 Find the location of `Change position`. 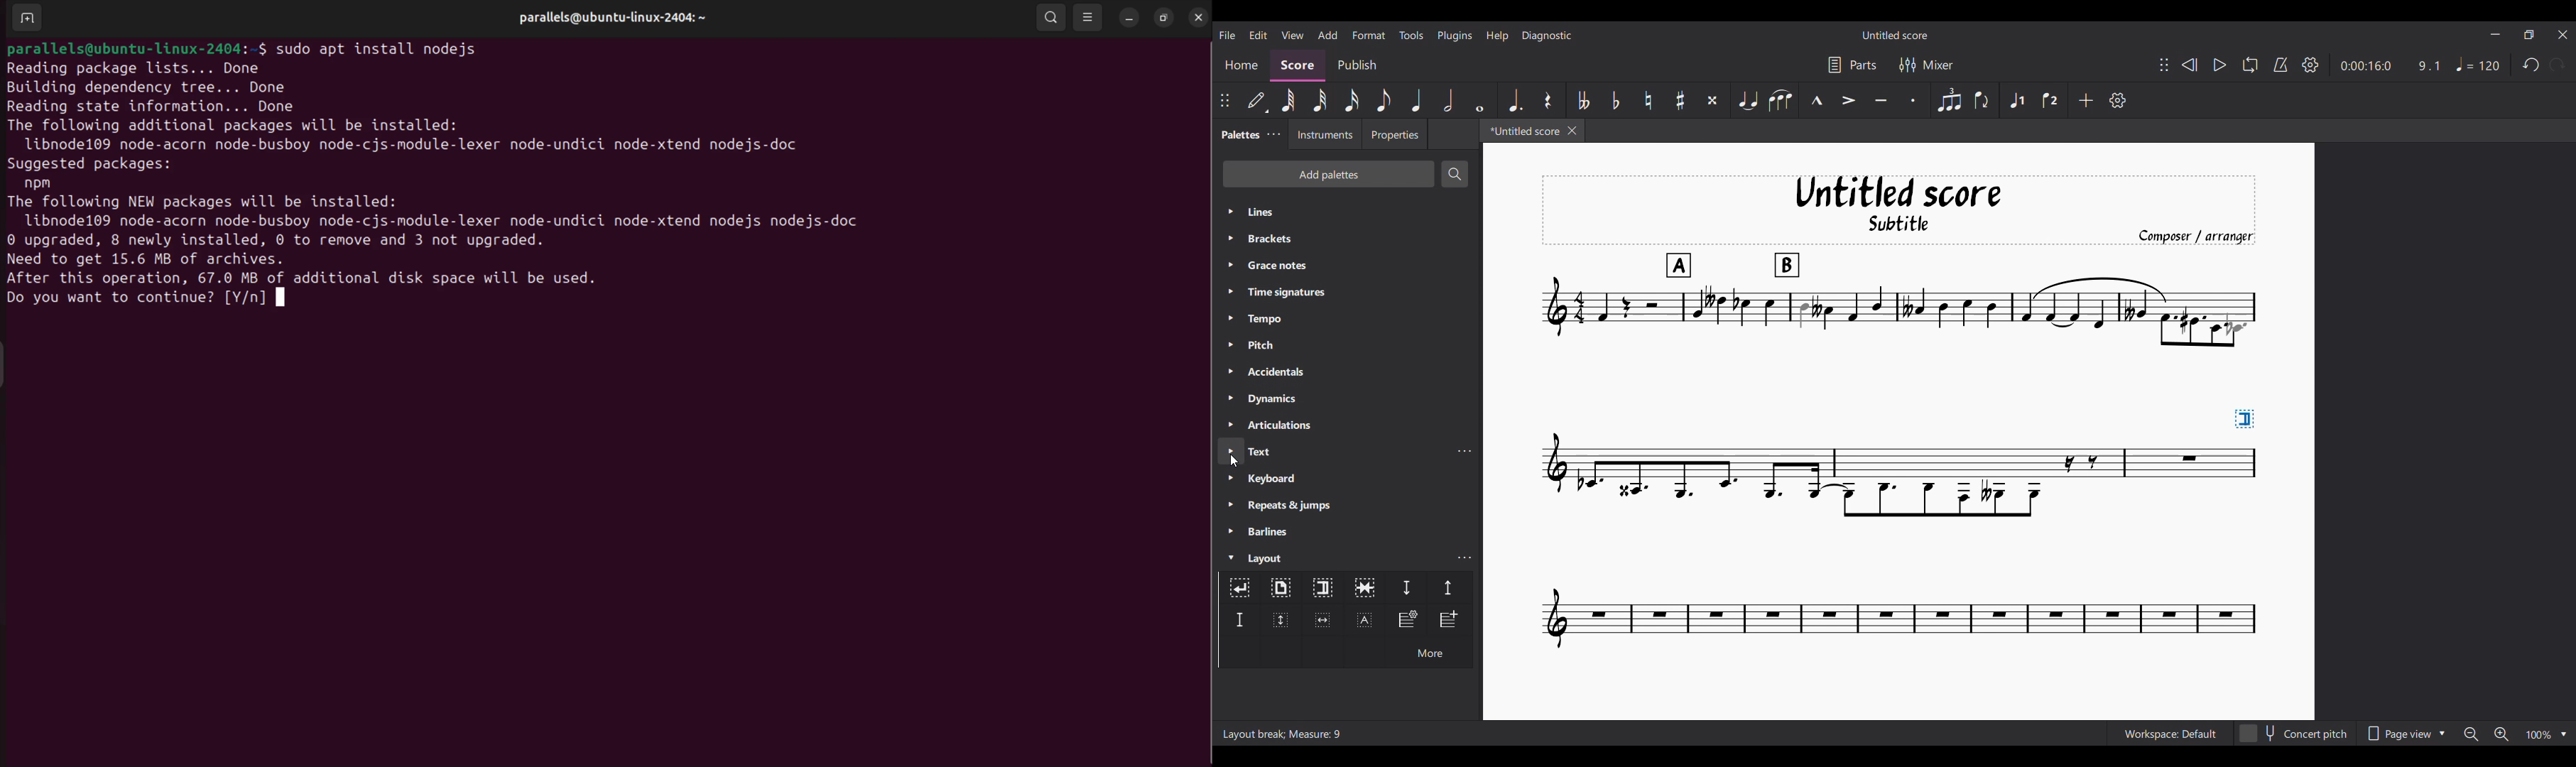

Change position is located at coordinates (2164, 65).